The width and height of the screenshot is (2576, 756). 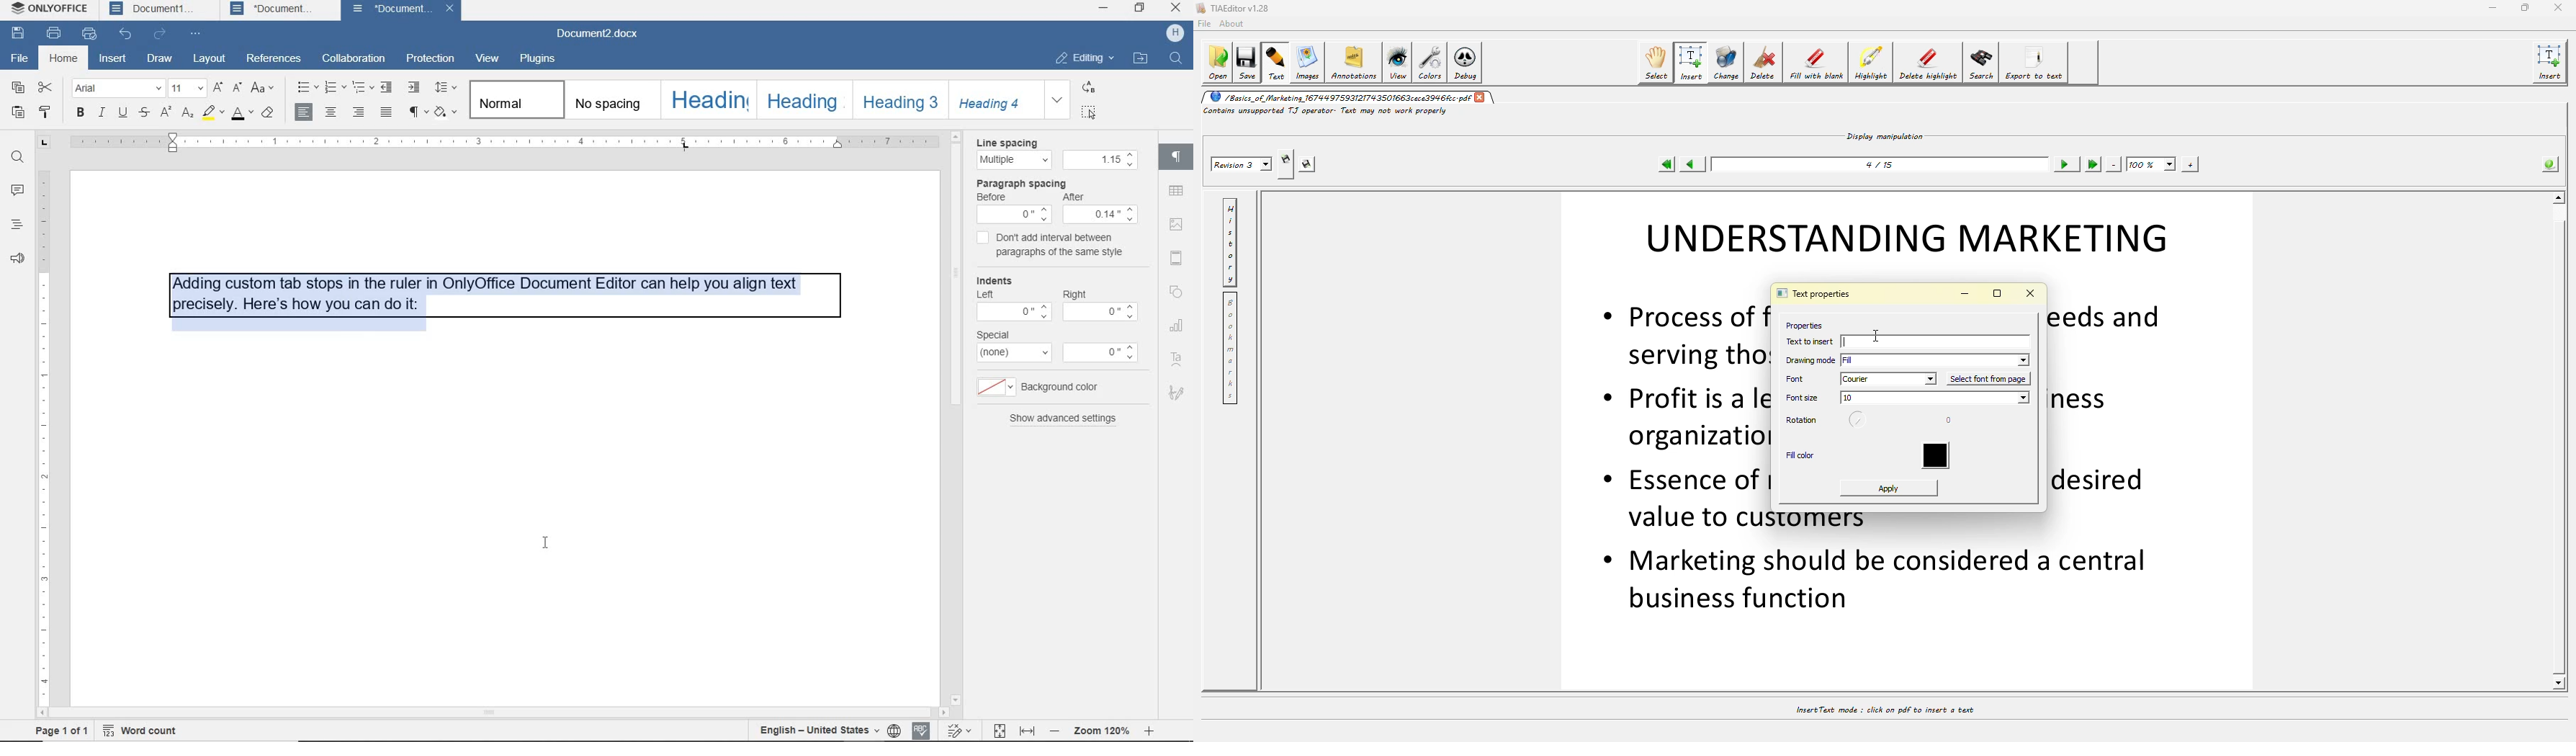 I want to click on layout, so click(x=212, y=58).